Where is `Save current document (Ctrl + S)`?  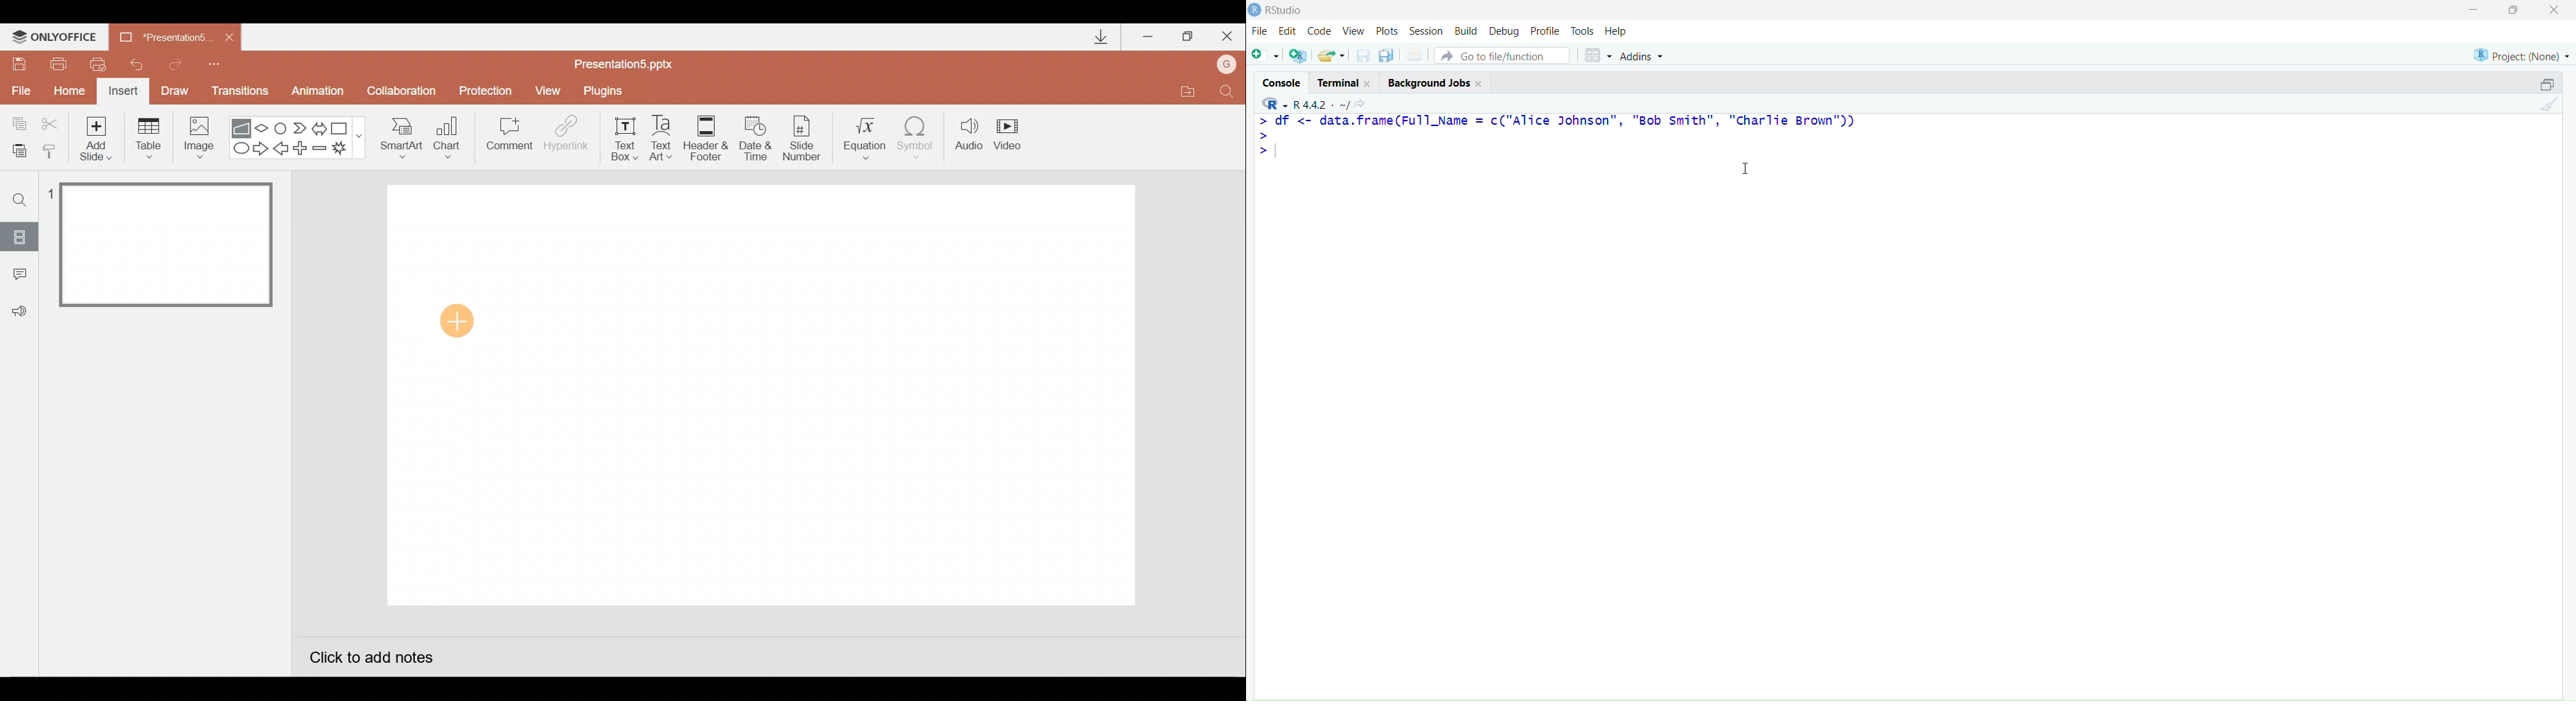
Save current document (Ctrl + S) is located at coordinates (1362, 56).